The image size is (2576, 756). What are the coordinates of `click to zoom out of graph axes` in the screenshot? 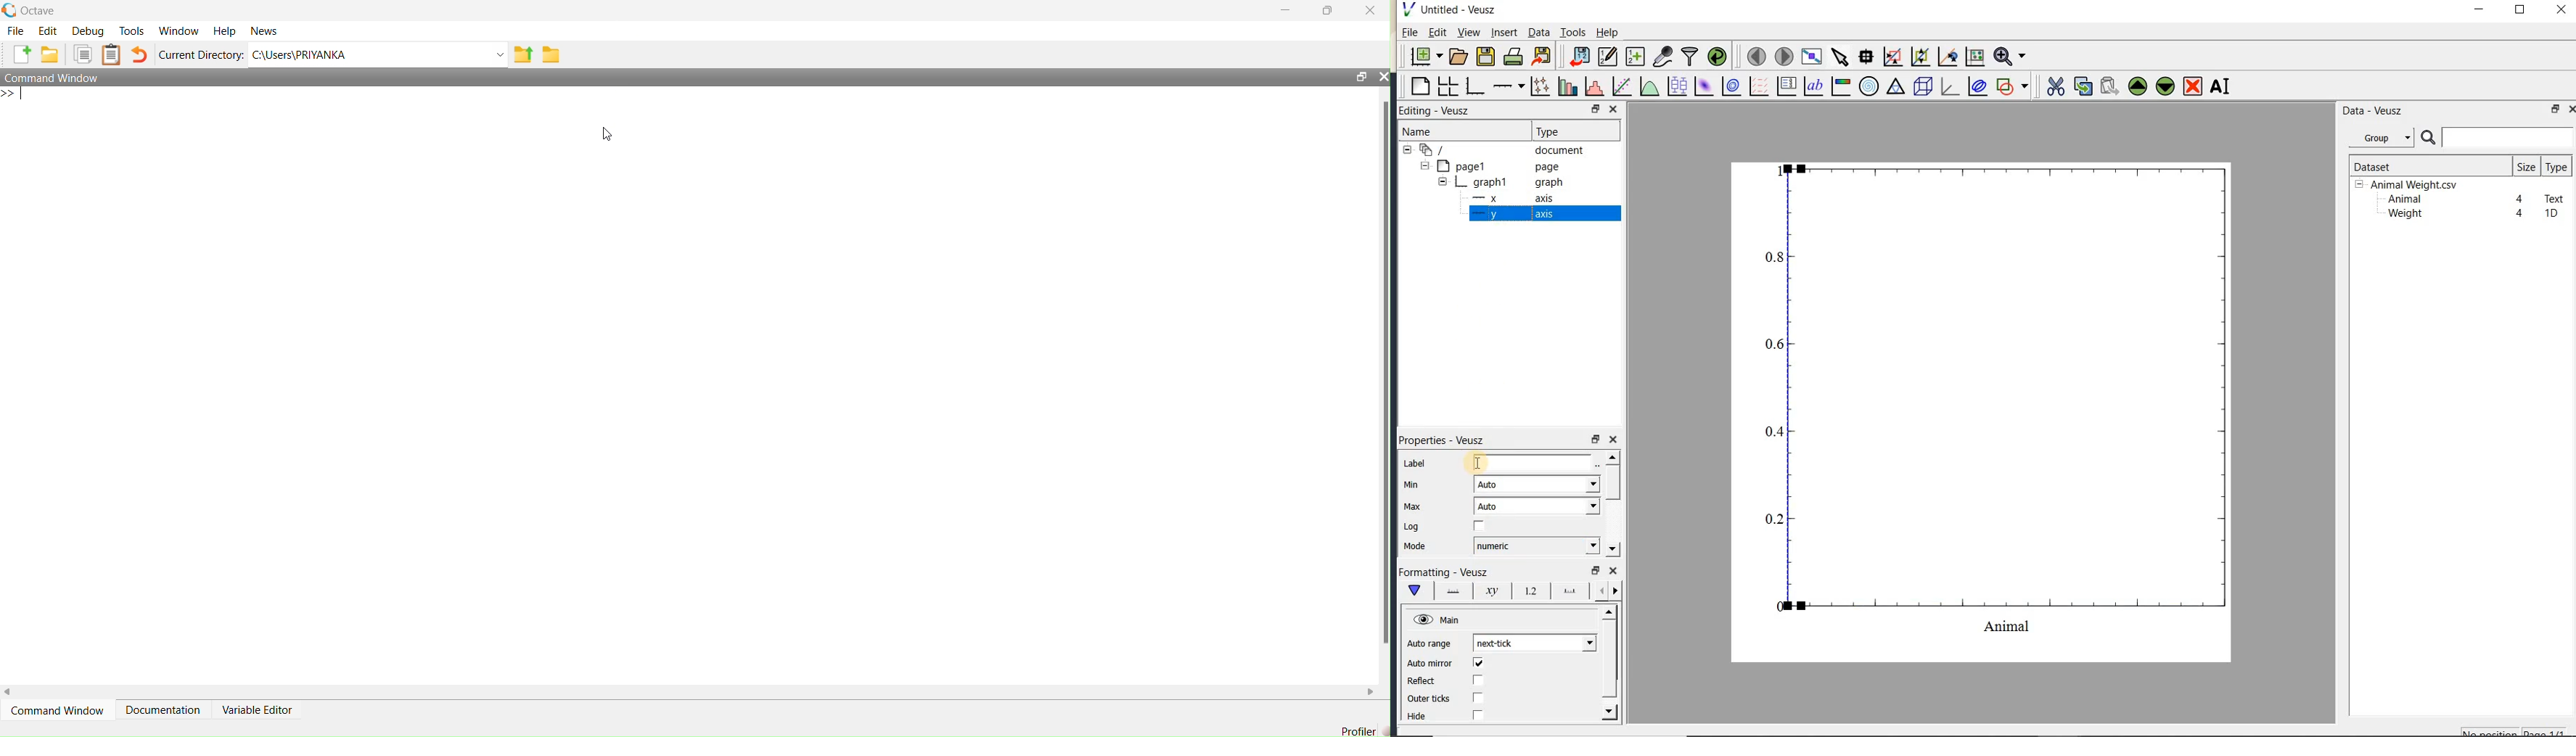 It's located at (1921, 56).